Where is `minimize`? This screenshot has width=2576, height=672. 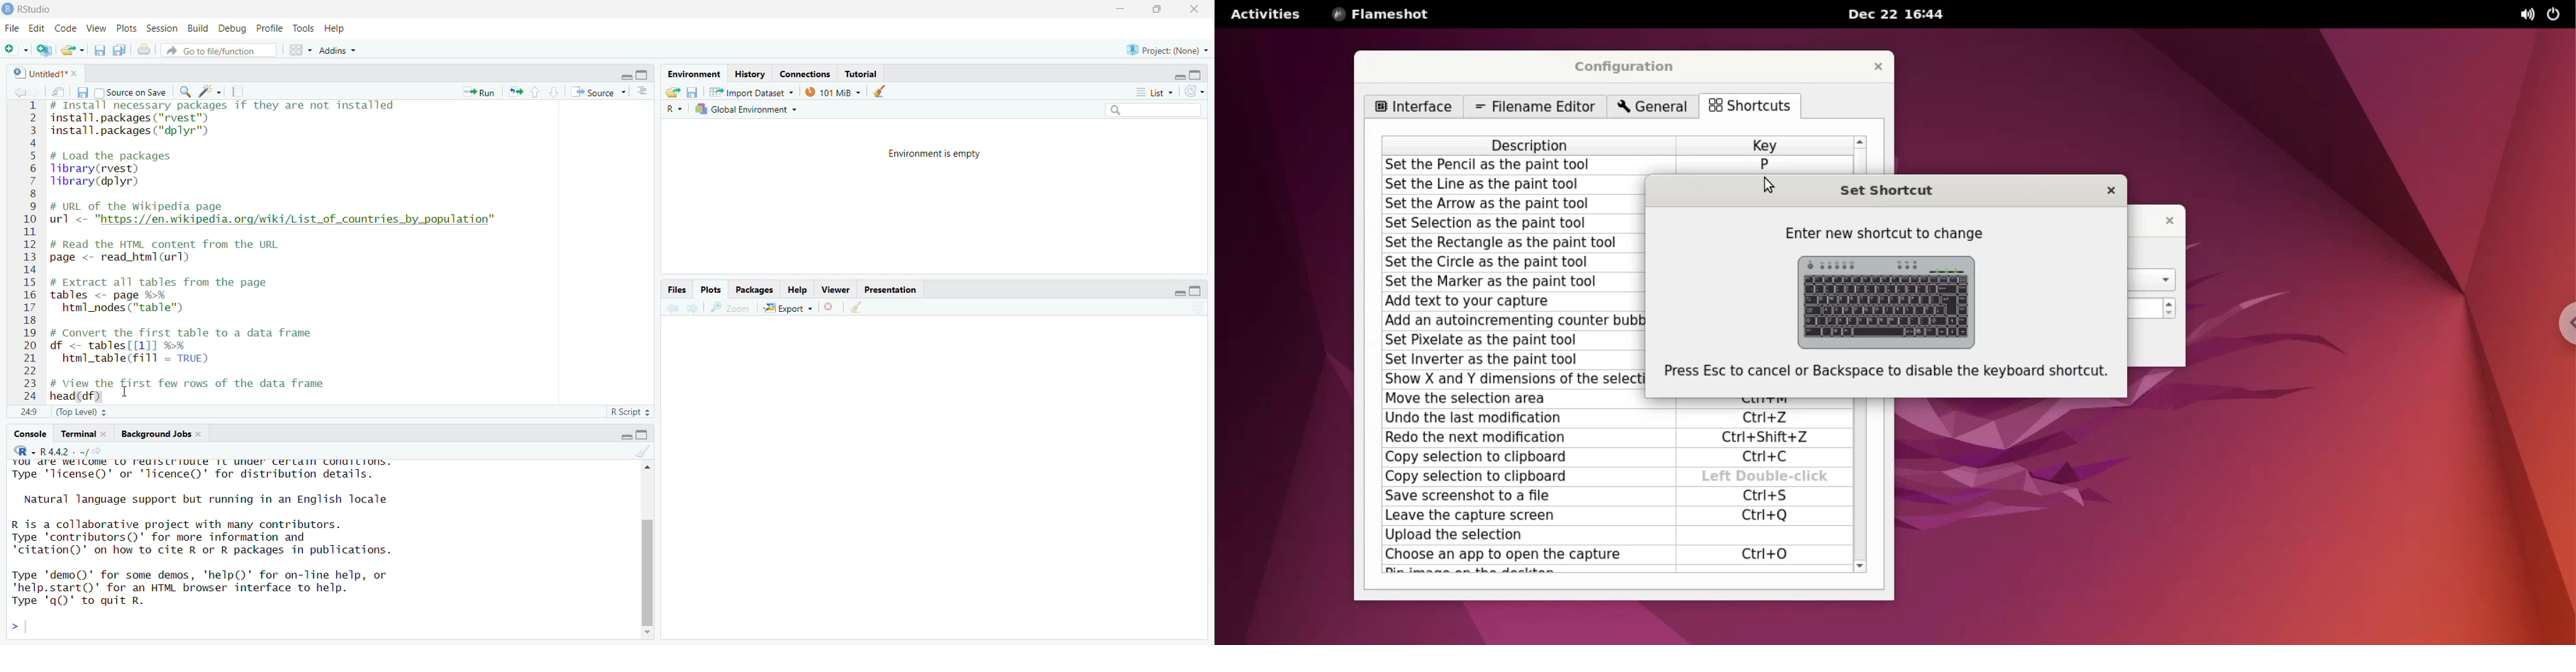
minimize is located at coordinates (1180, 77).